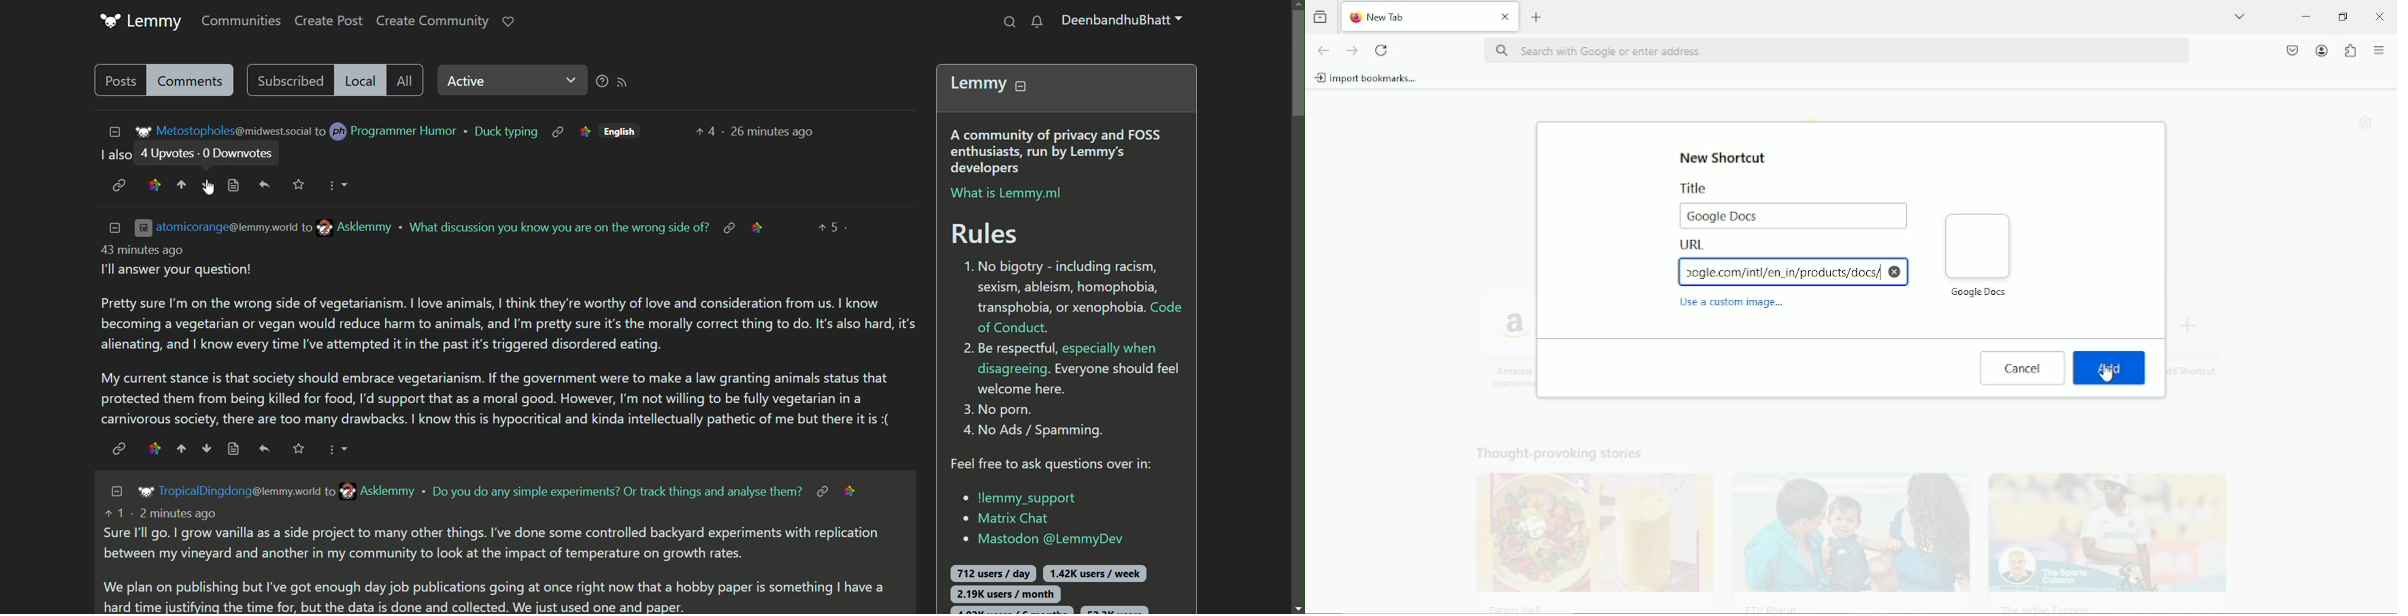 The width and height of the screenshot is (2408, 616). What do you see at coordinates (2344, 16) in the screenshot?
I see `restore down` at bounding box center [2344, 16].